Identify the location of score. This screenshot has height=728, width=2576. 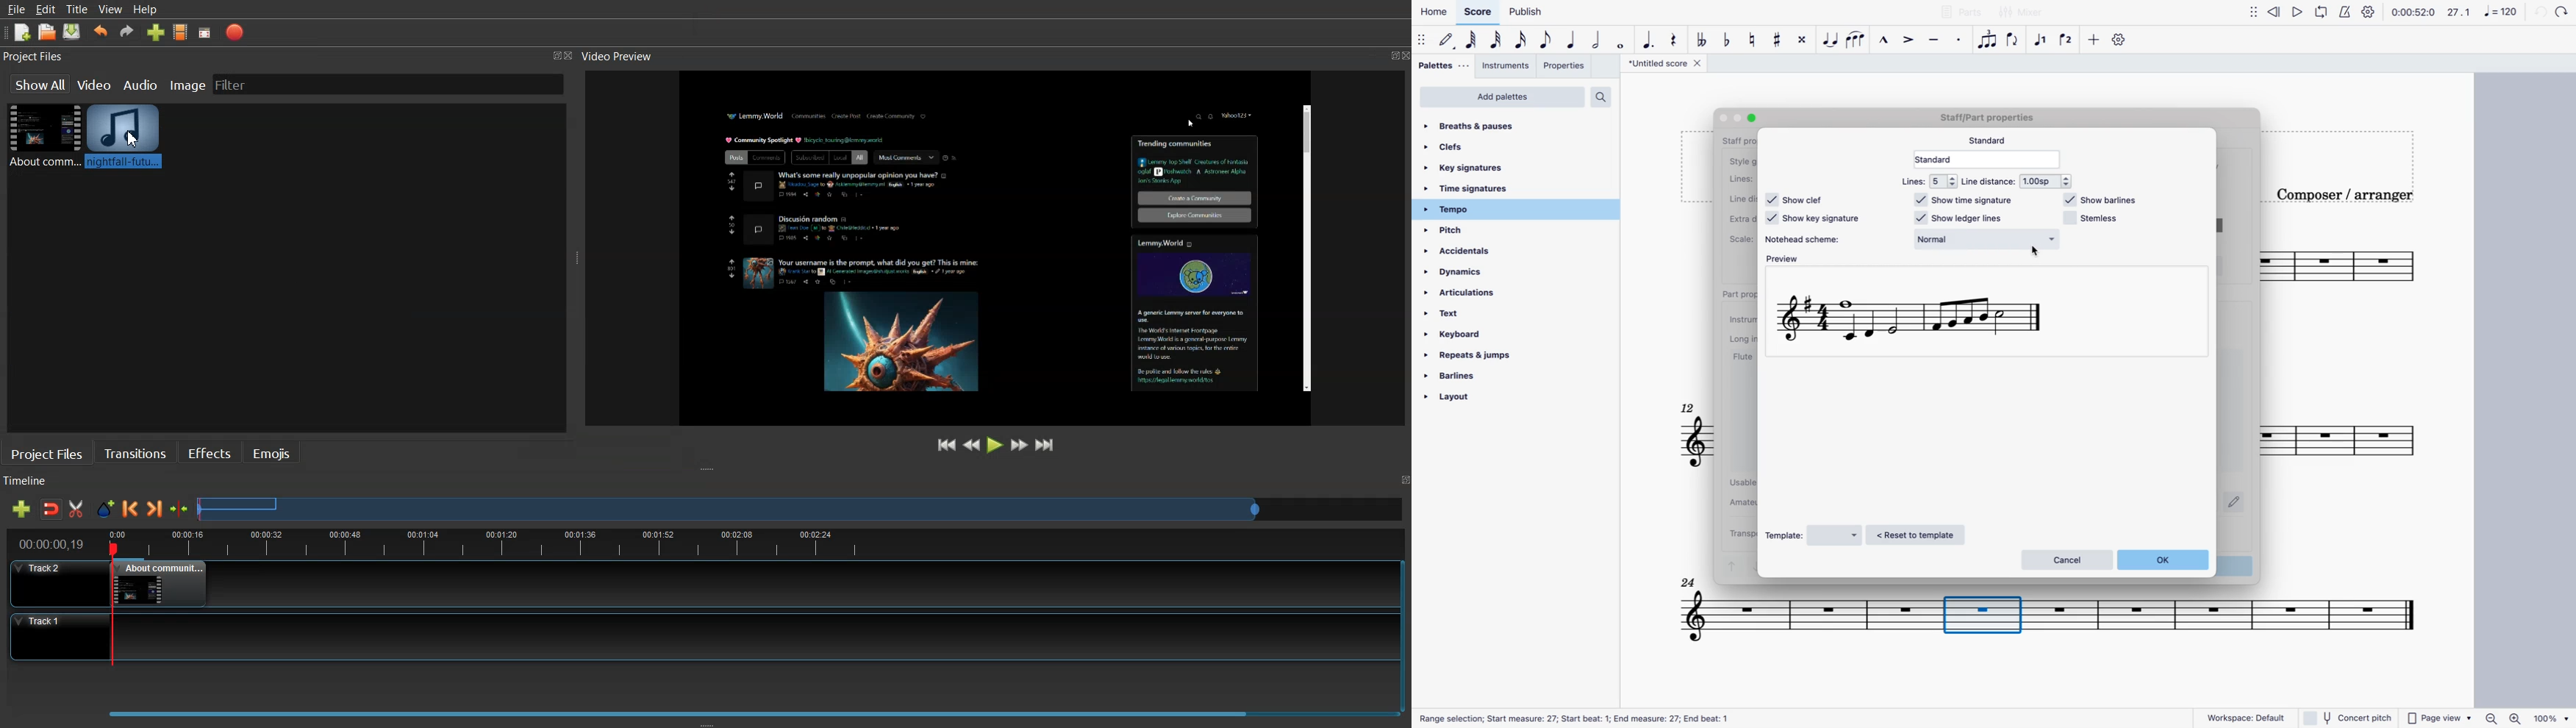
(2053, 623).